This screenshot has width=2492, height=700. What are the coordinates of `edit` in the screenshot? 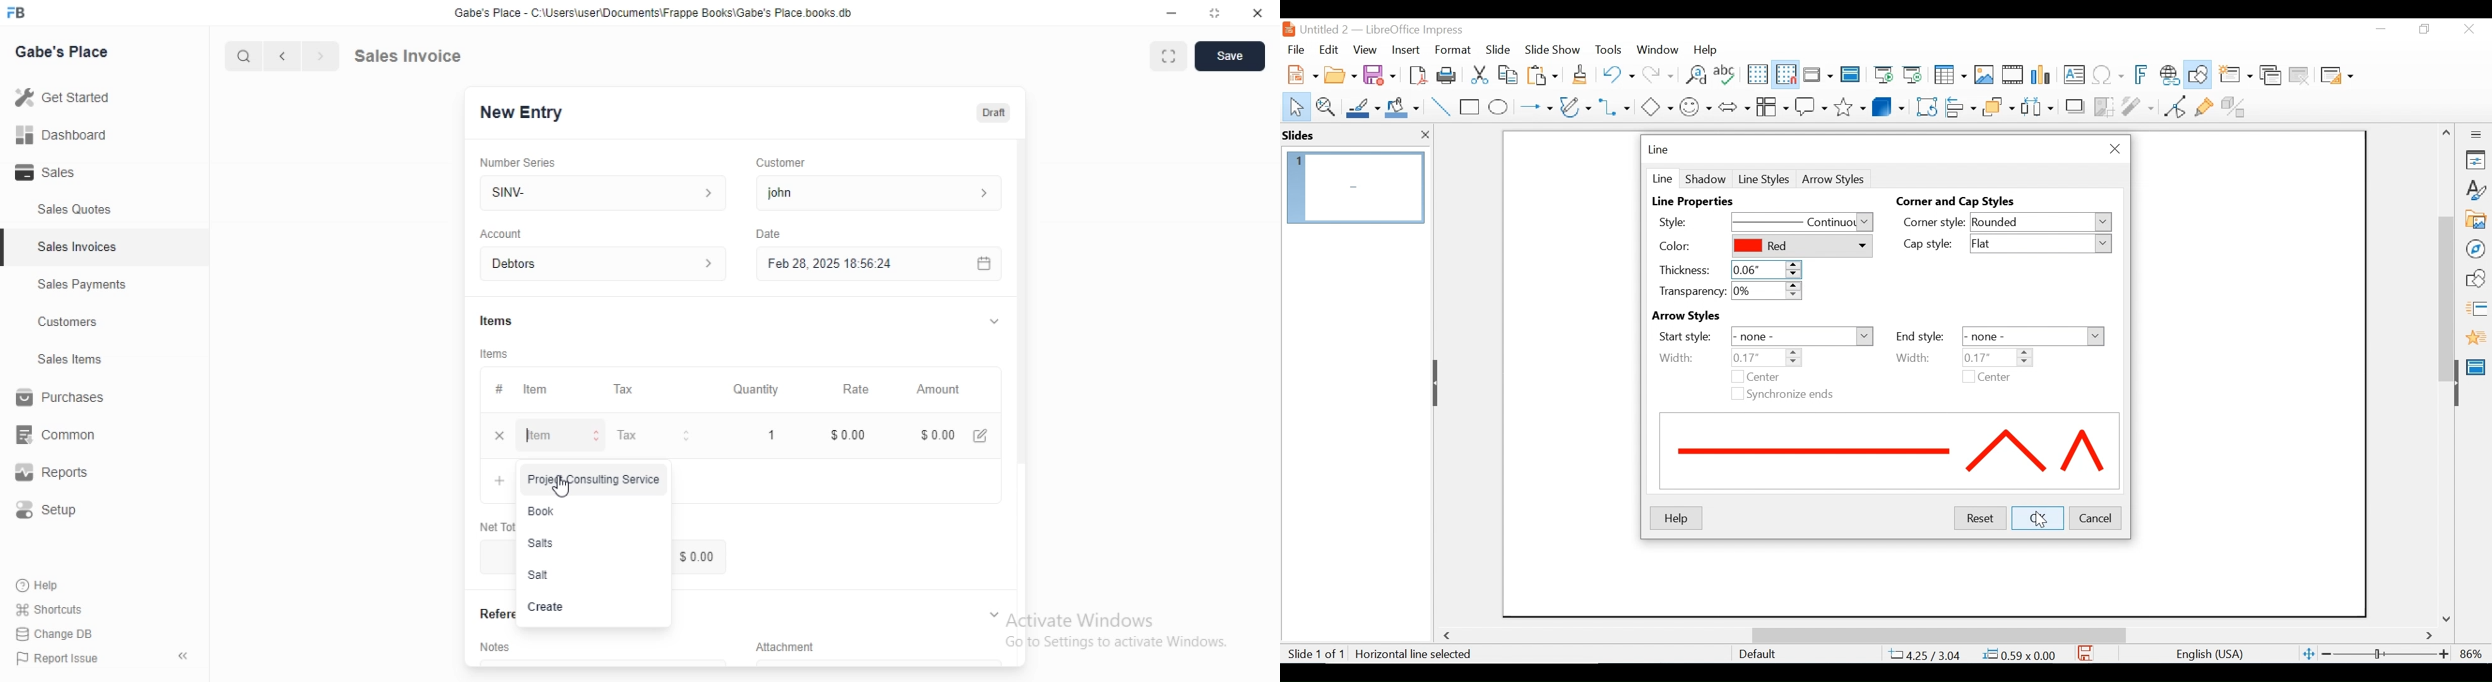 It's located at (983, 435).